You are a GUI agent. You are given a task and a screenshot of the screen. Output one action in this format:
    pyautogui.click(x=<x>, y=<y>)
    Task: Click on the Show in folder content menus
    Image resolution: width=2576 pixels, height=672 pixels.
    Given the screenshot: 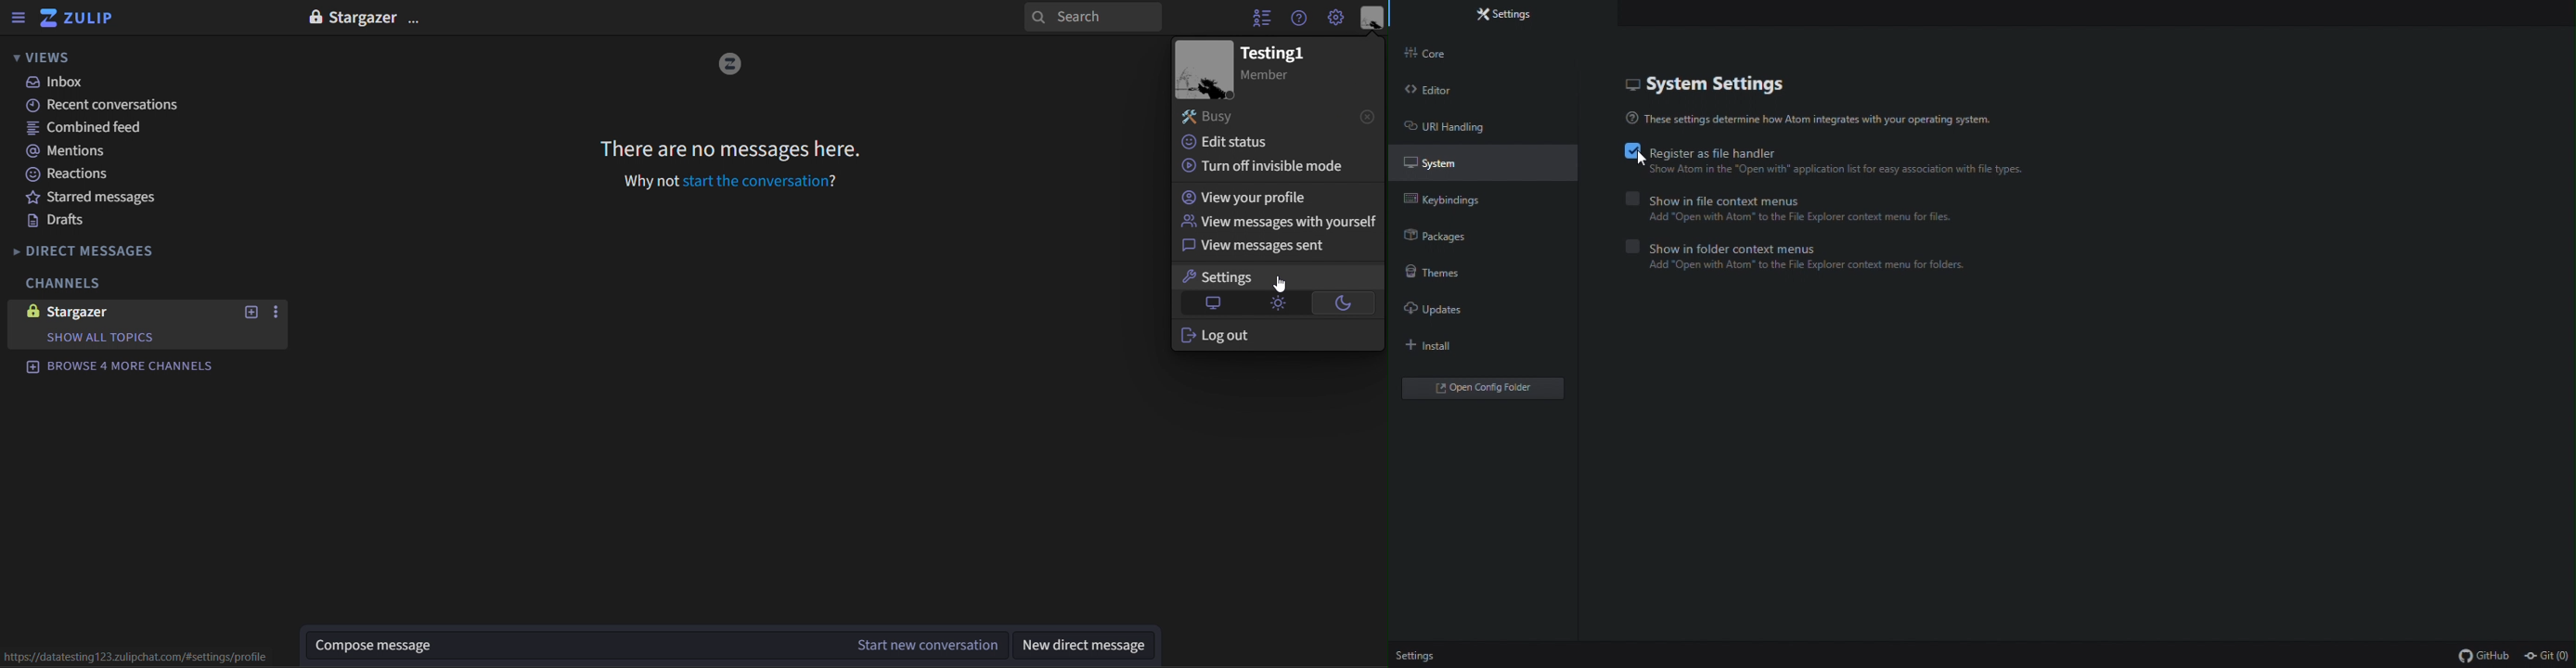 What is the action you would take?
    pyautogui.click(x=1829, y=246)
    